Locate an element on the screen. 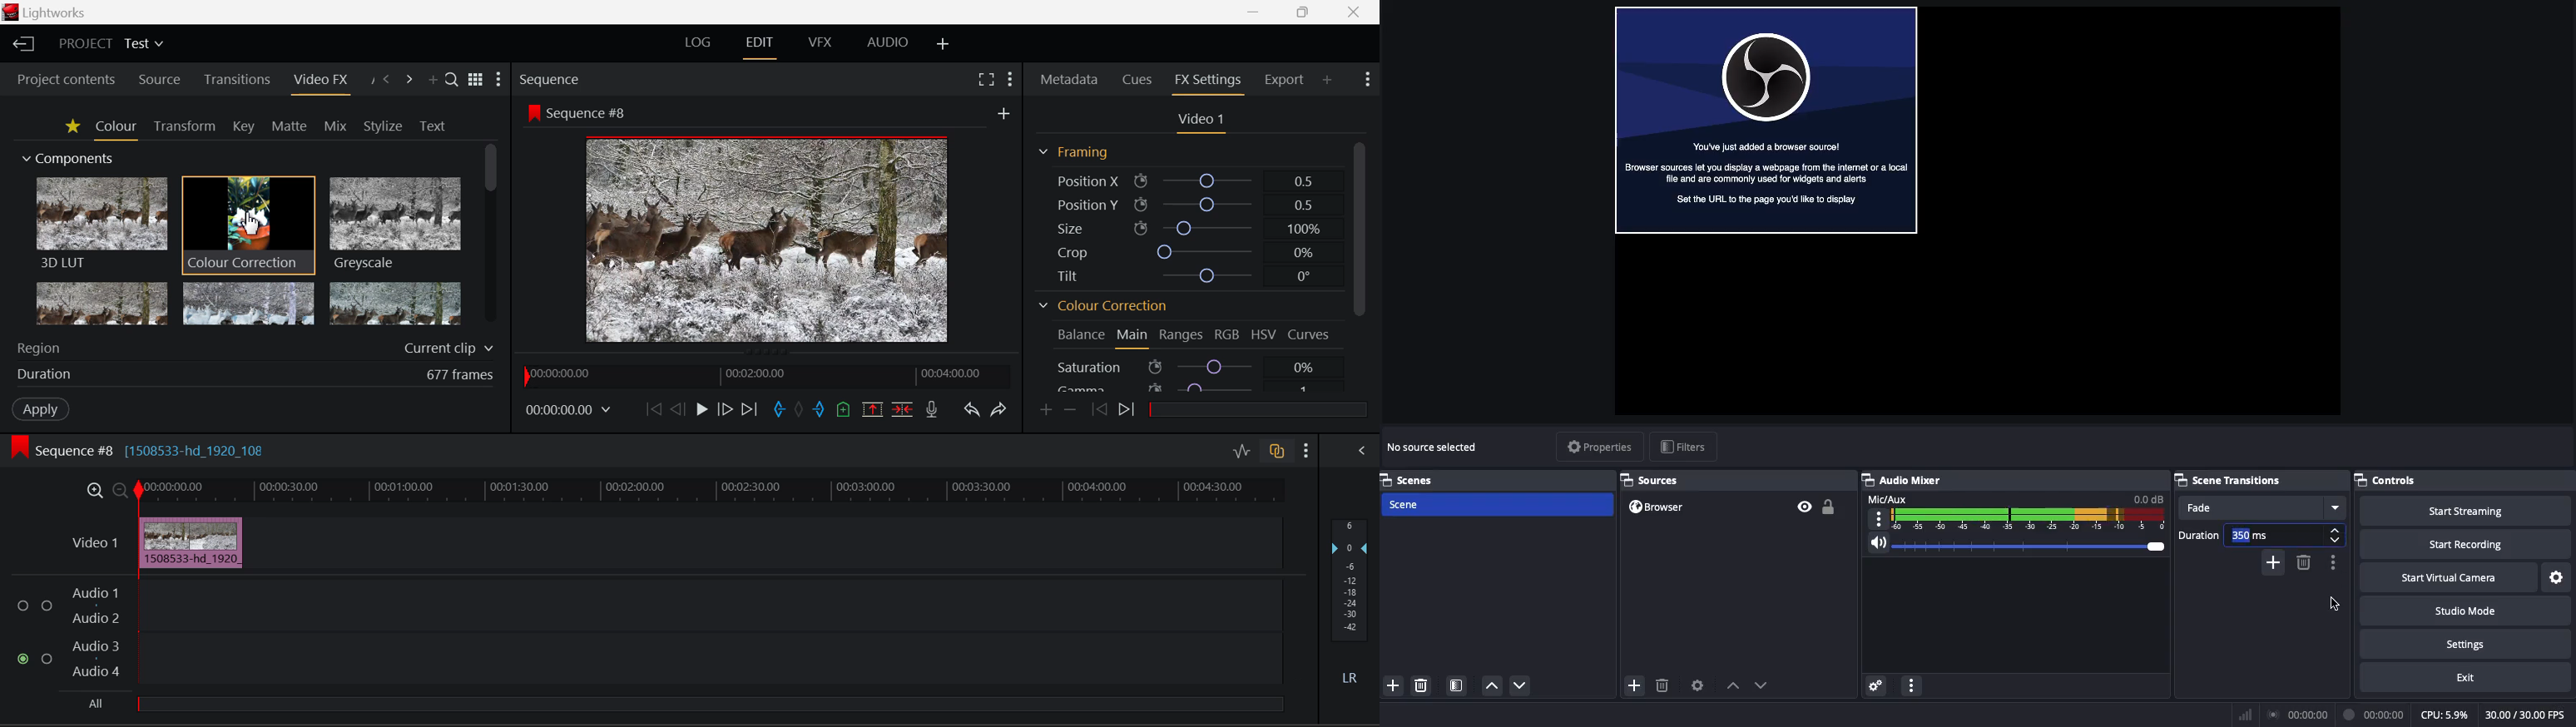 The image size is (2576, 728). Duration is located at coordinates (2247, 533).